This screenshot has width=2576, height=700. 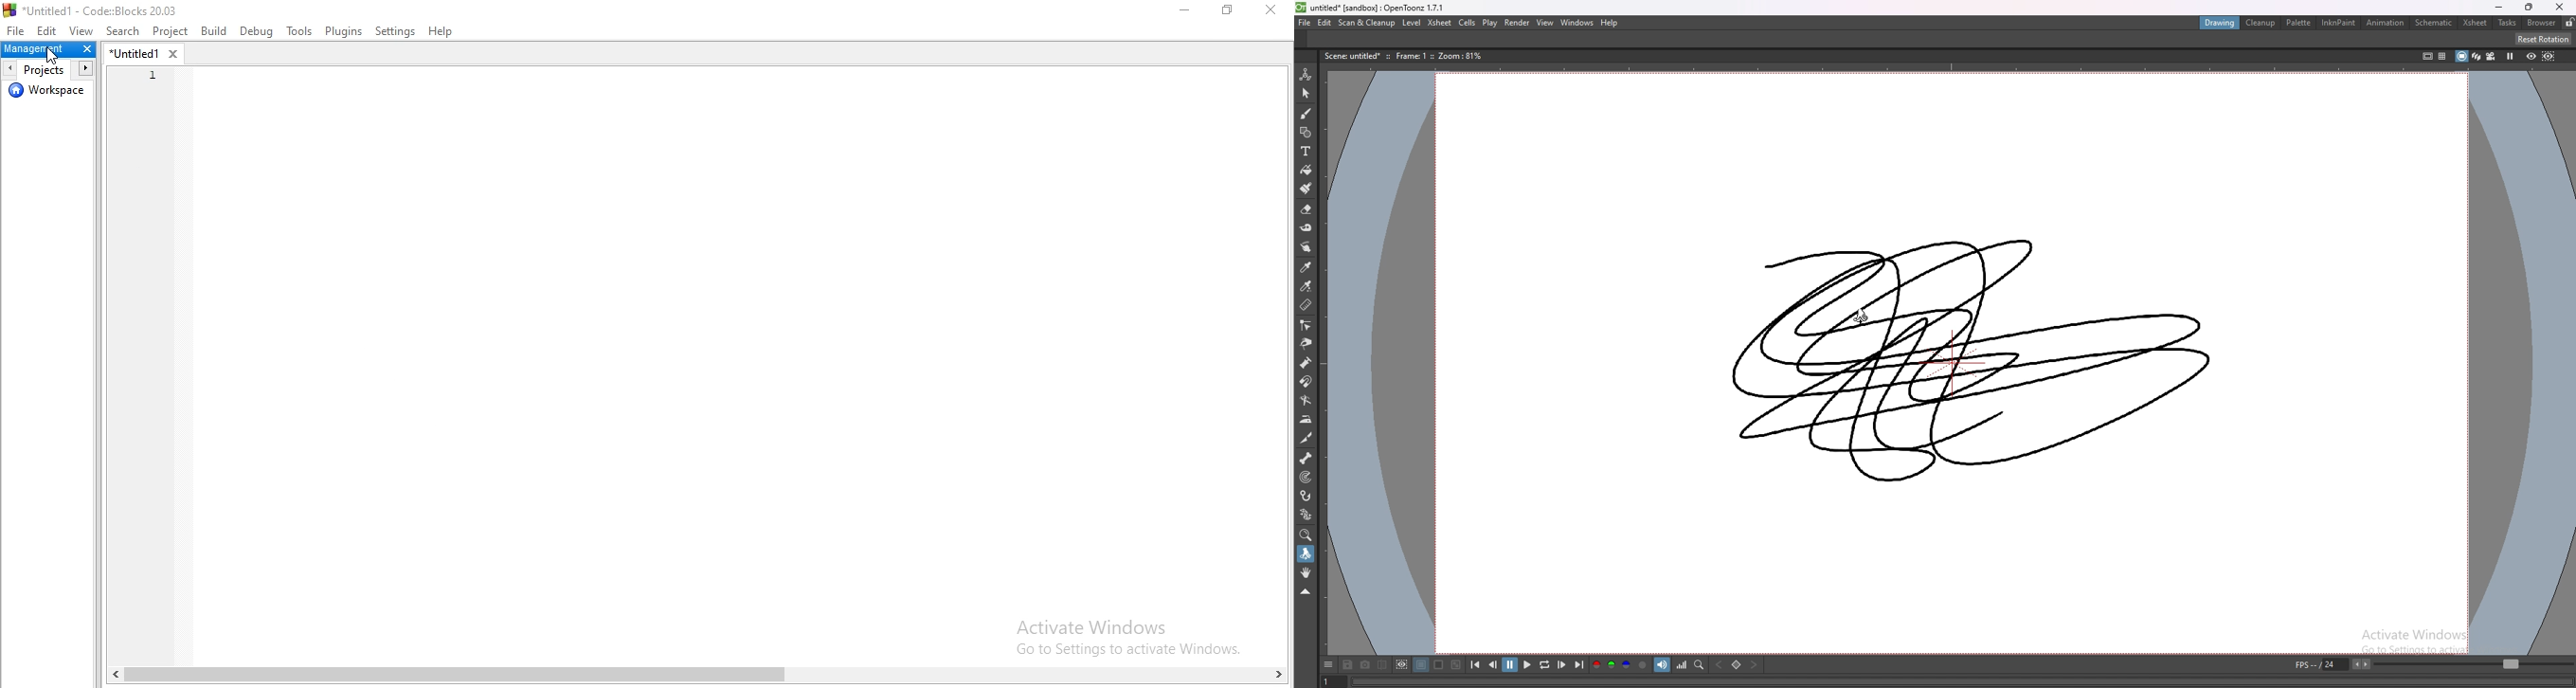 I want to click on set key, so click(x=1736, y=665).